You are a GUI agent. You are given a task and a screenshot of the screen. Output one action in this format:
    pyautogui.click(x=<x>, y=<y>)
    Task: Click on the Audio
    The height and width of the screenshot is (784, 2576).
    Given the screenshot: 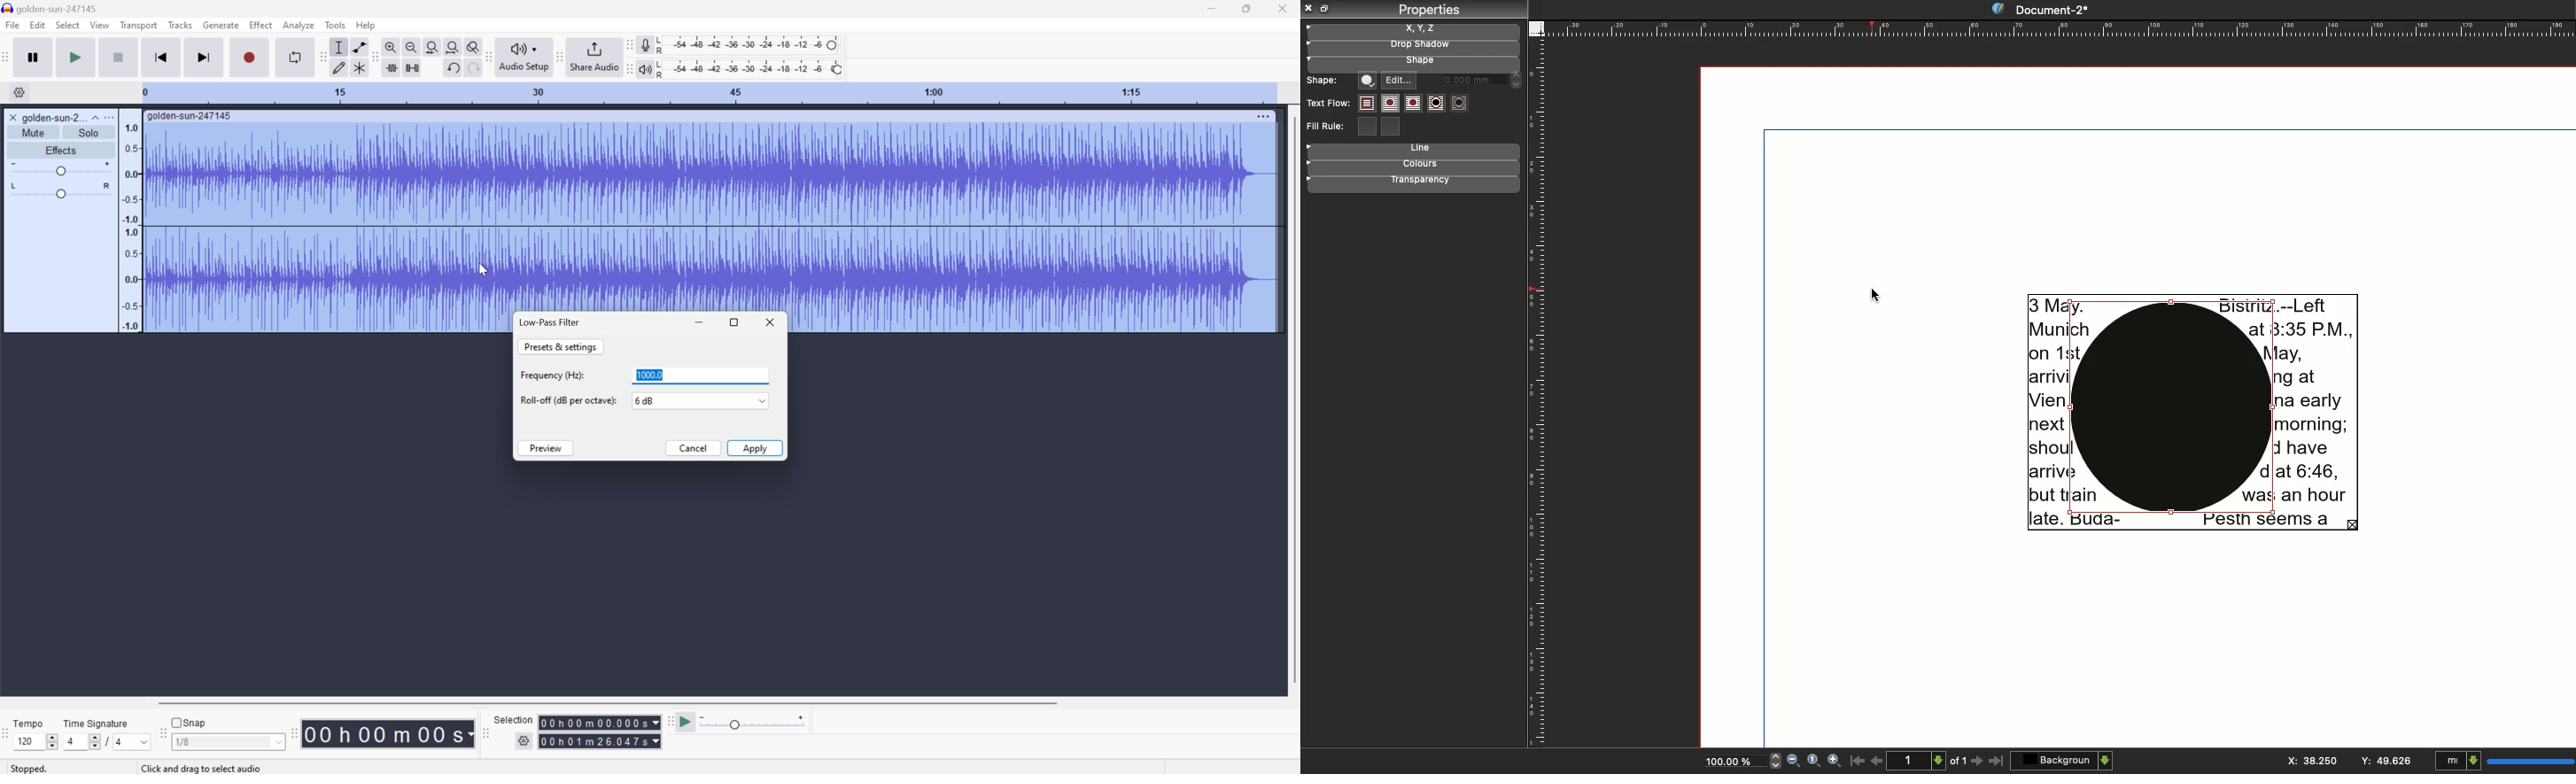 What is the action you would take?
    pyautogui.click(x=710, y=217)
    